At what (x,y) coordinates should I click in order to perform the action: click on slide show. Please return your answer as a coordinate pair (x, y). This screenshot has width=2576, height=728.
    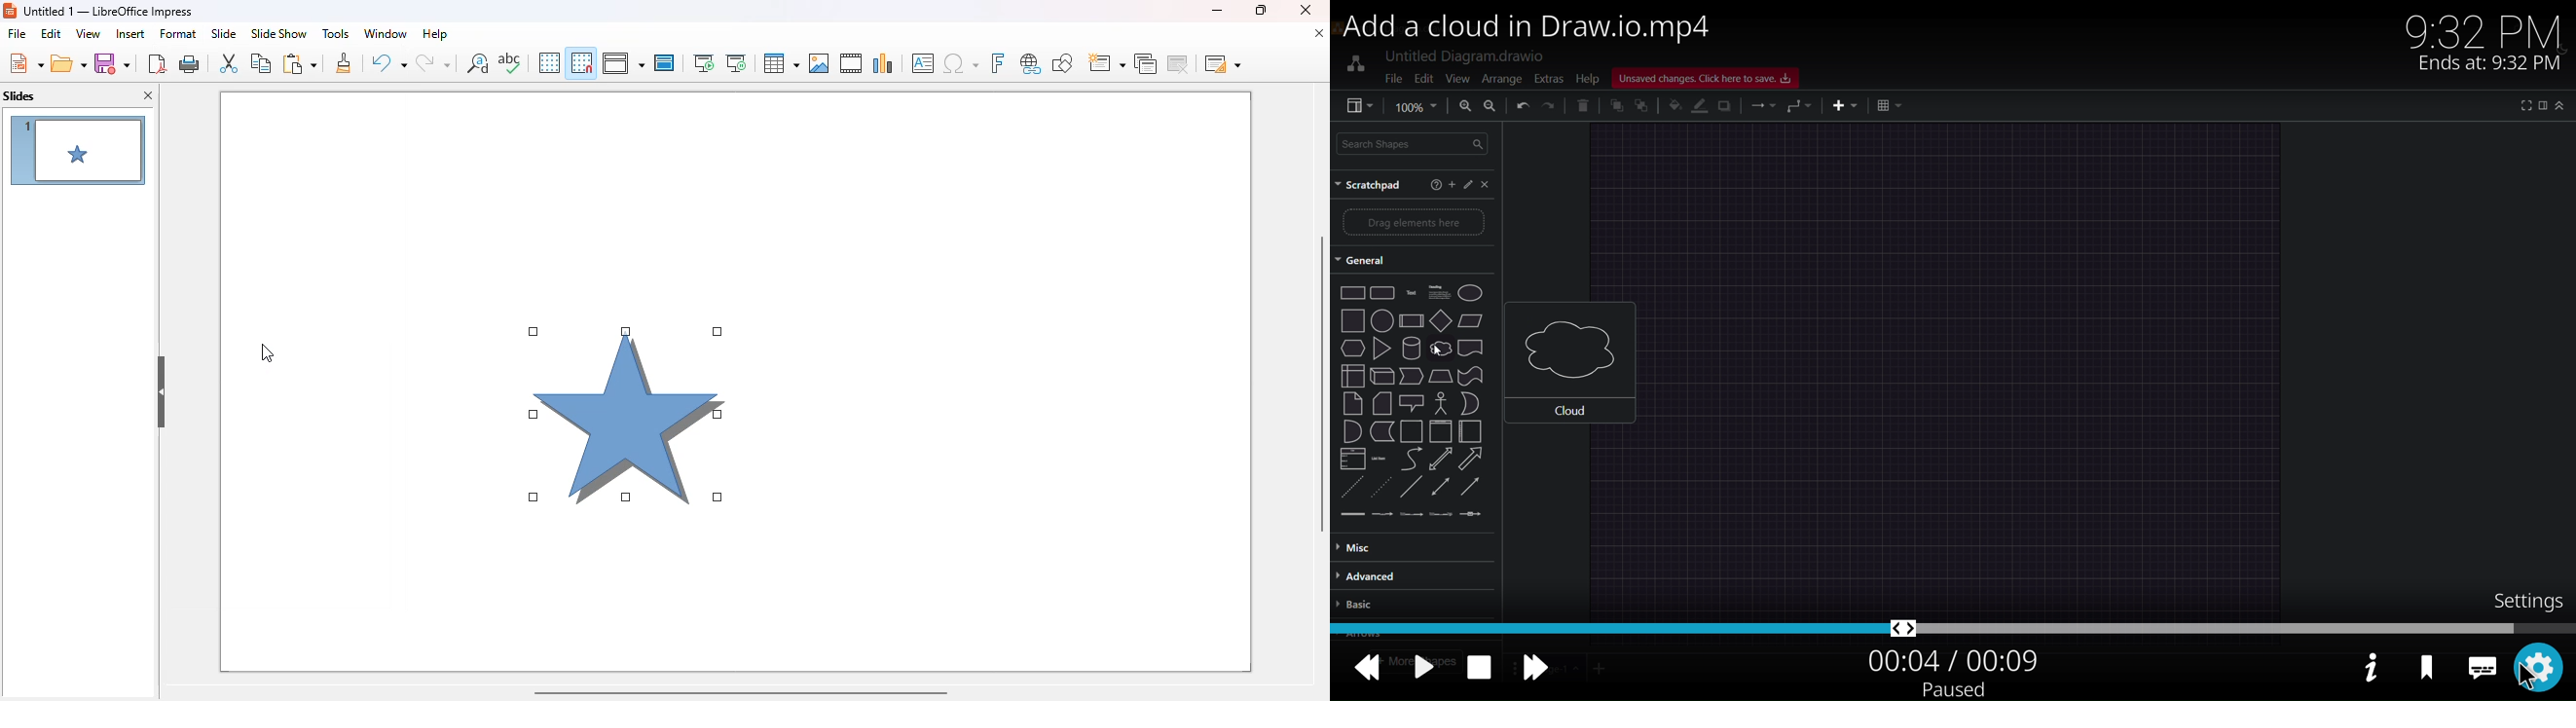
    Looking at the image, I should click on (278, 34).